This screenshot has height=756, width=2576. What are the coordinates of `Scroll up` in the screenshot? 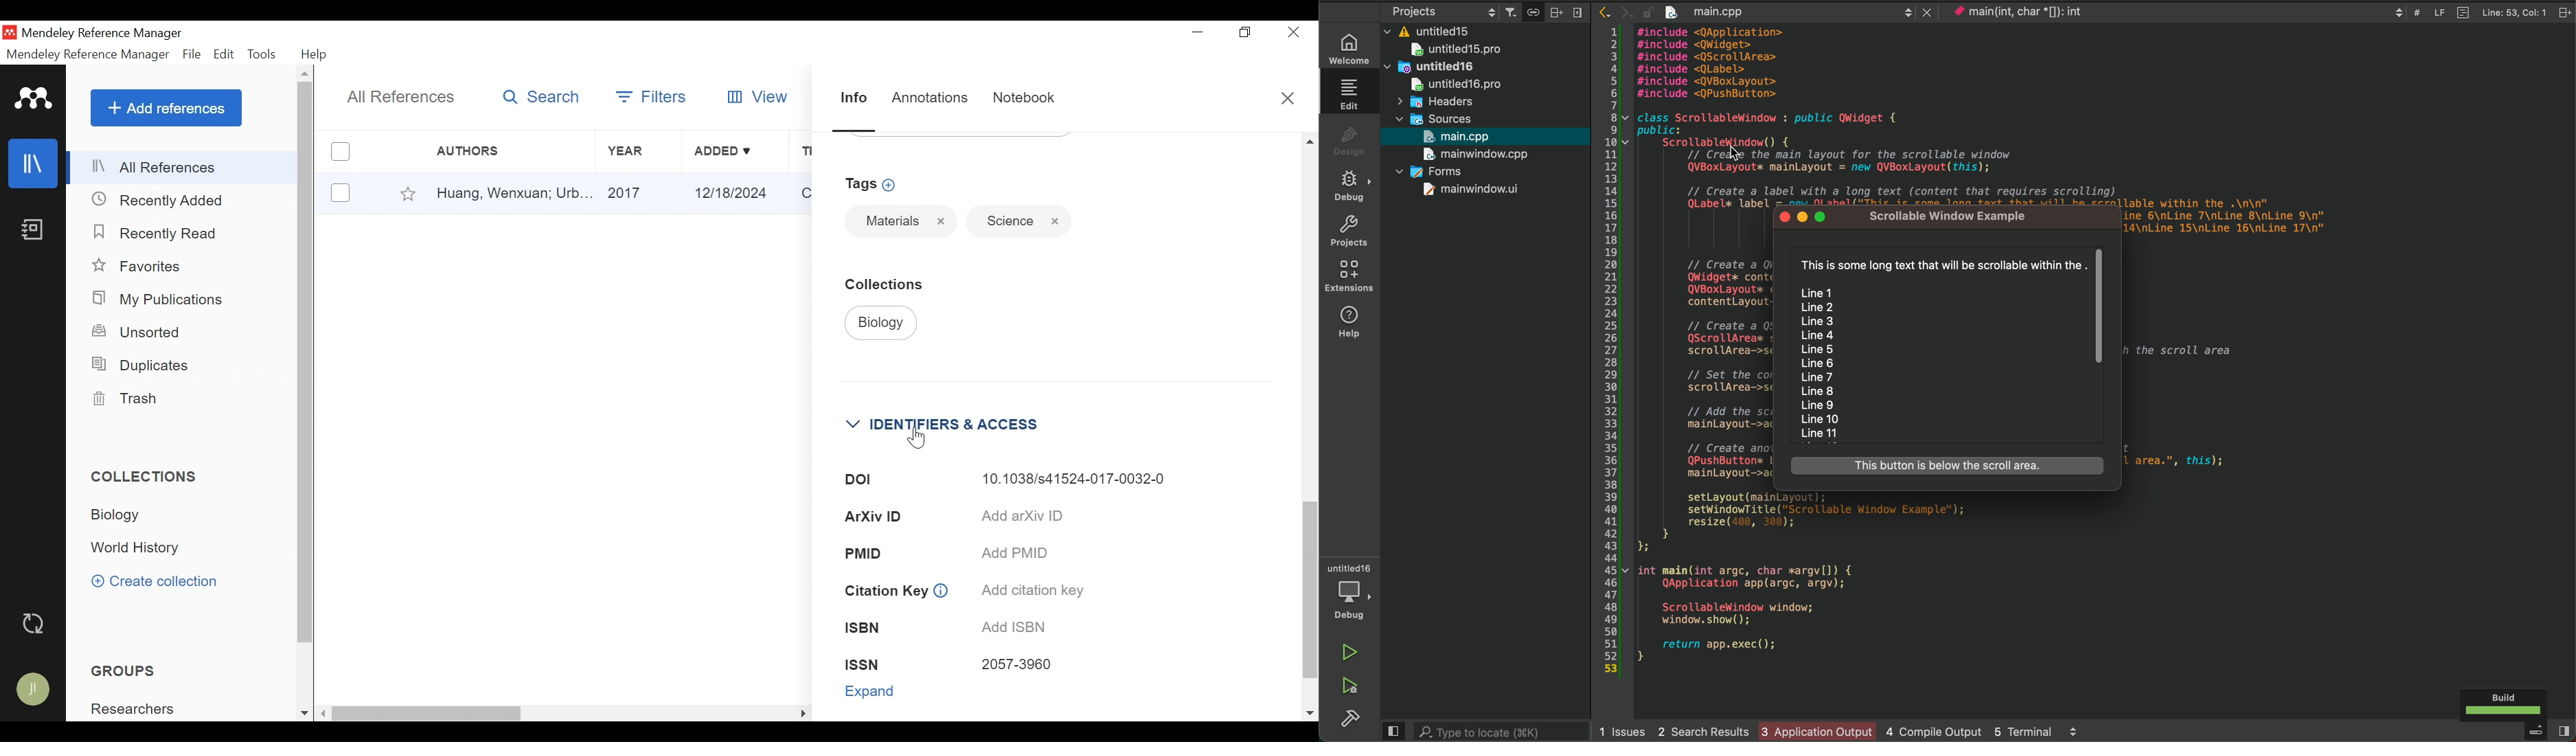 It's located at (306, 74).